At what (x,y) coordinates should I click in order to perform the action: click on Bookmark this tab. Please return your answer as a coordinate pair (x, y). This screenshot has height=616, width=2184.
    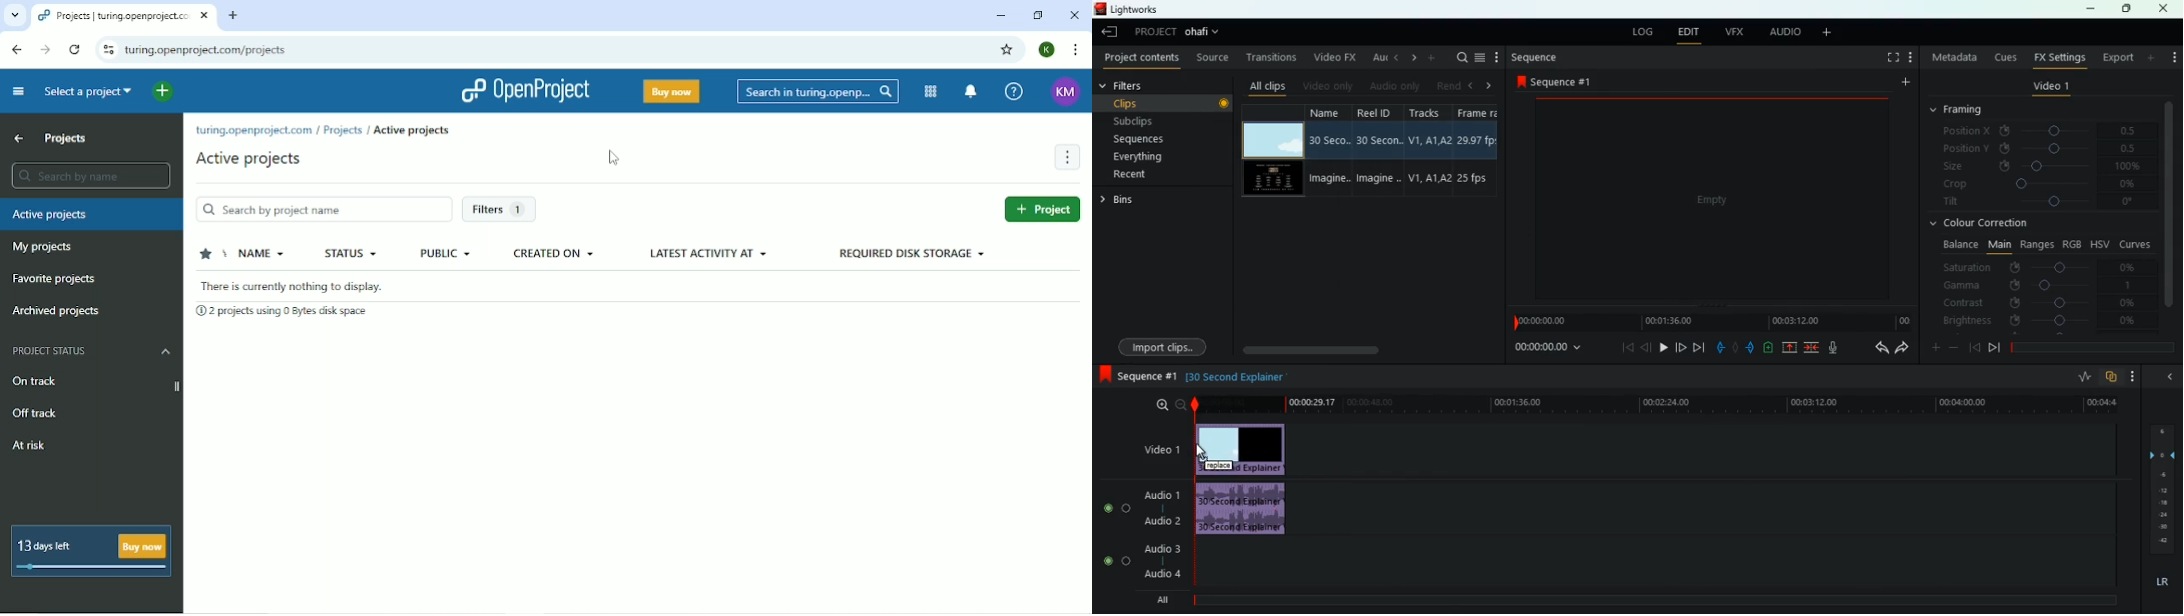
    Looking at the image, I should click on (1007, 50).